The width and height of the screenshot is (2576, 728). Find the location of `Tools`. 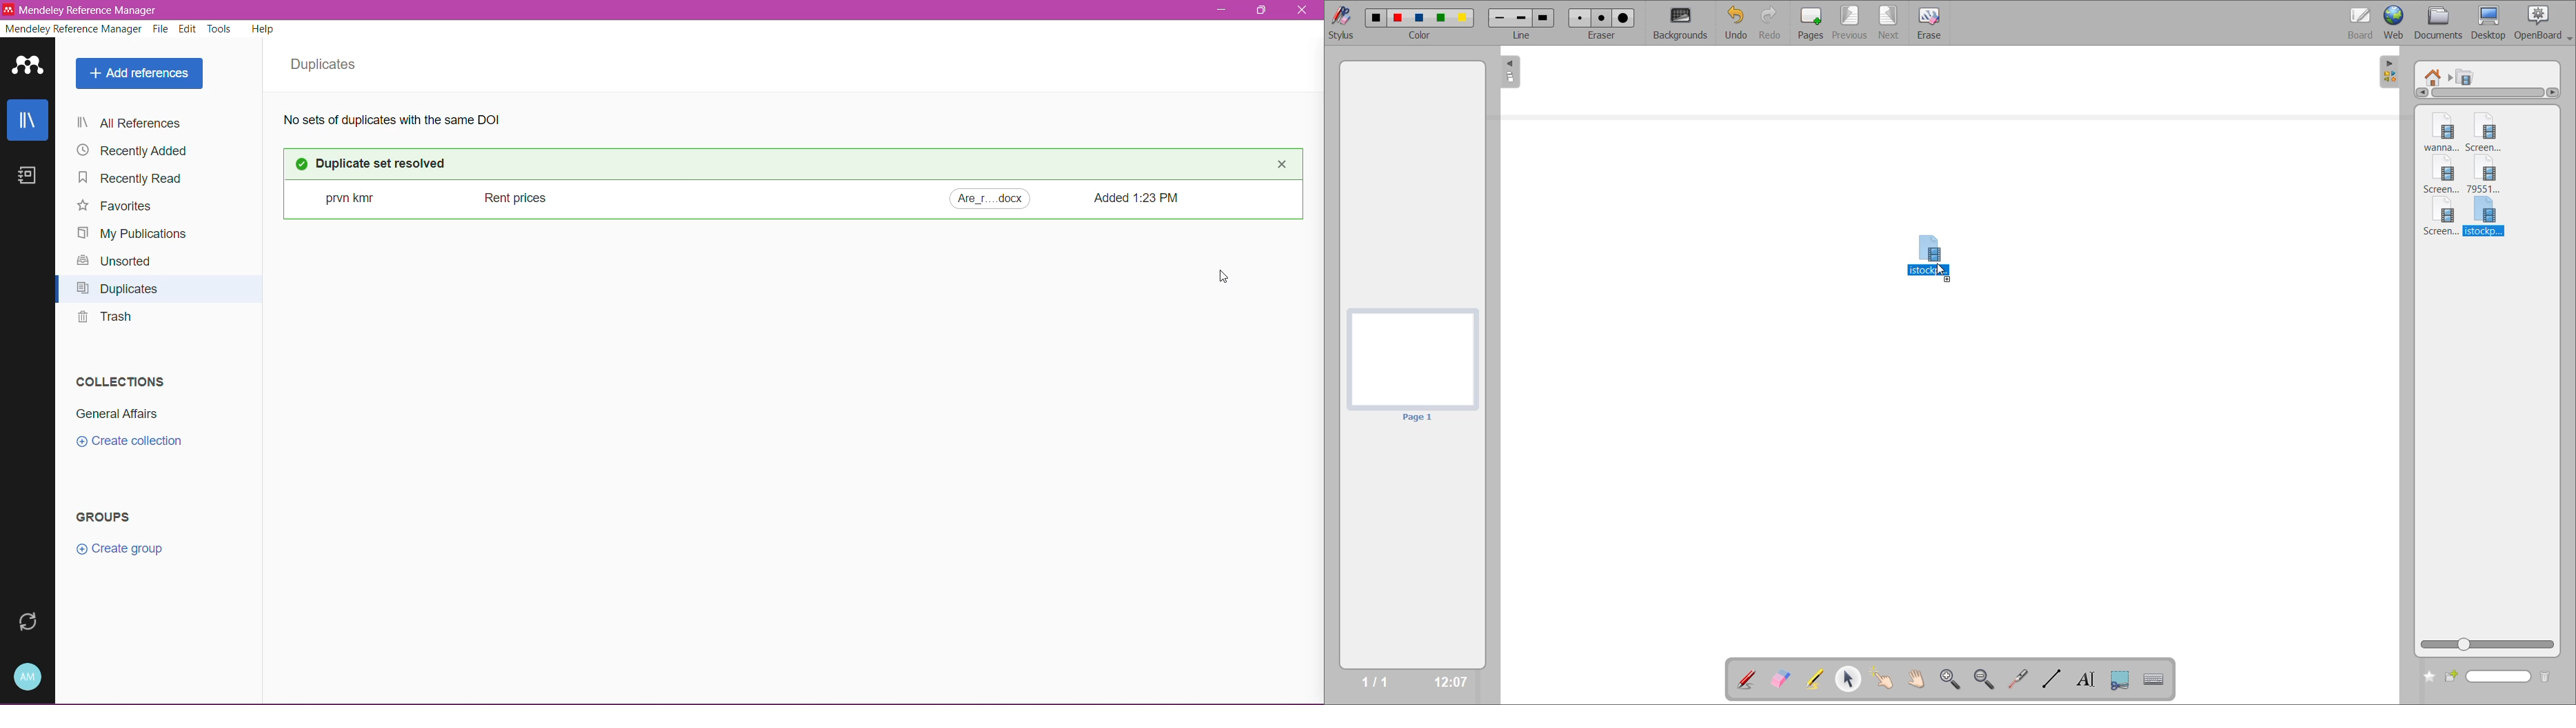

Tools is located at coordinates (220, 28).